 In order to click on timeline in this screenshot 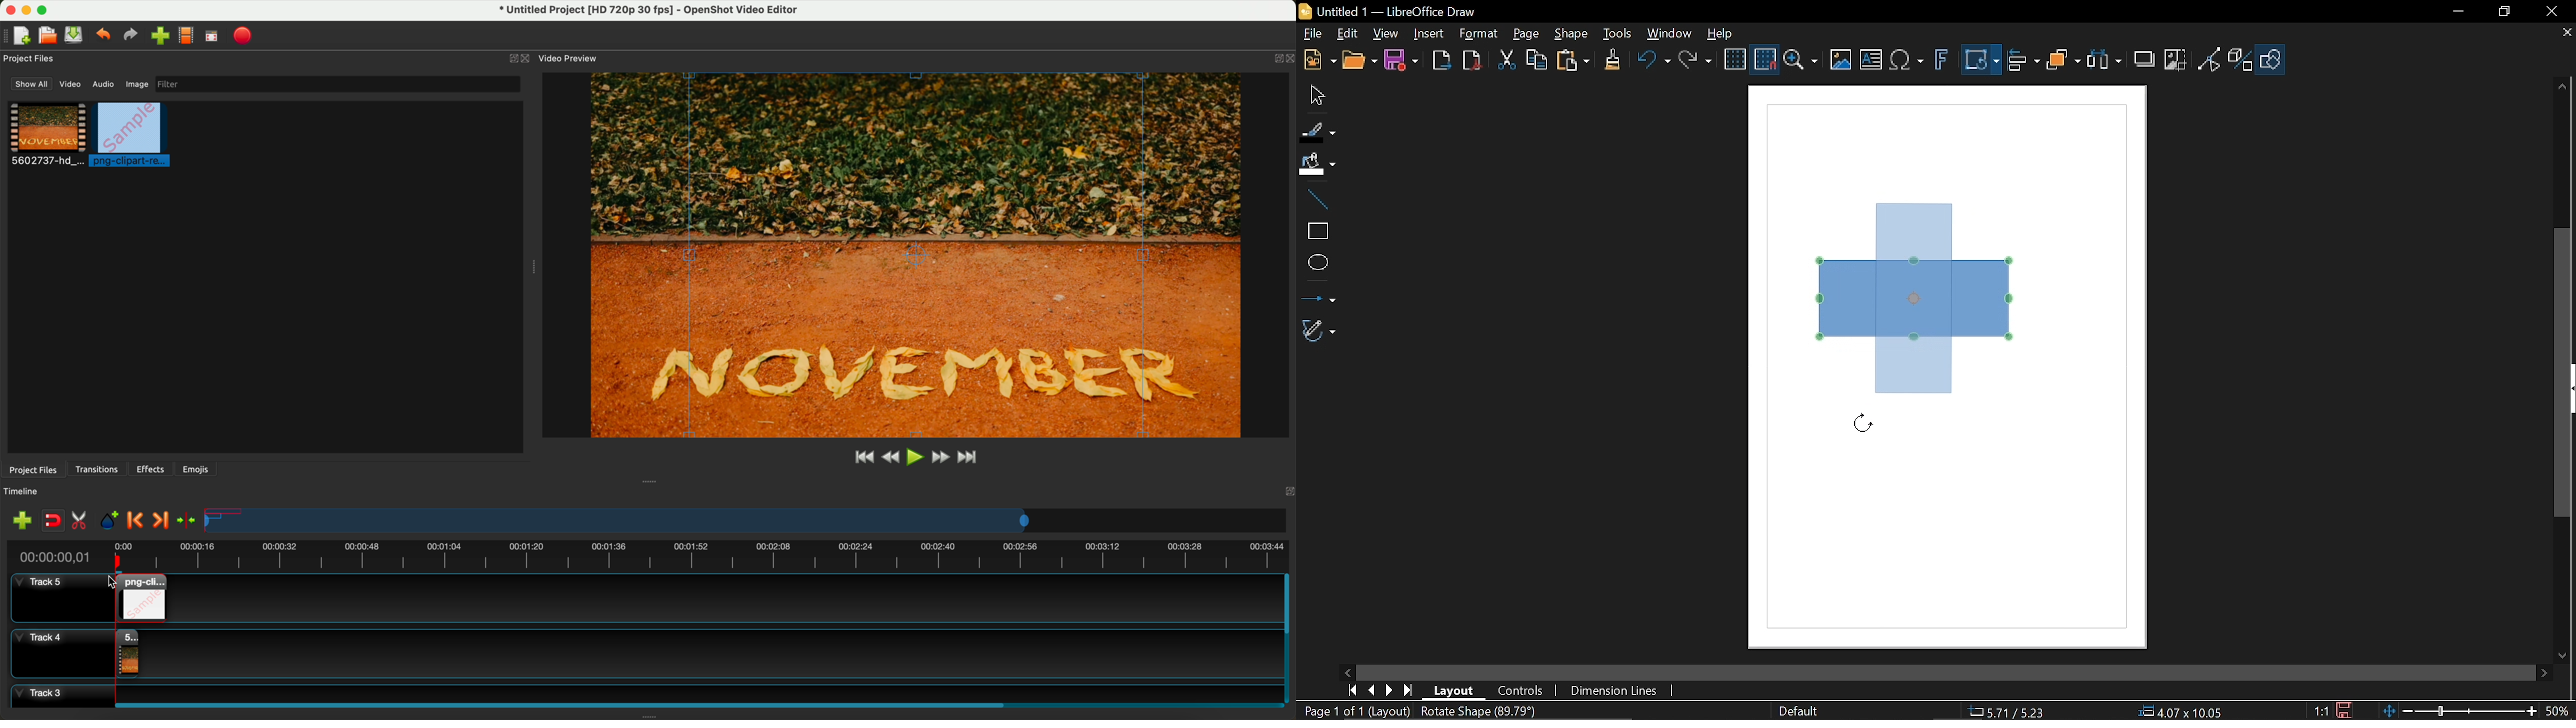, I will do `click(27, 492)`.